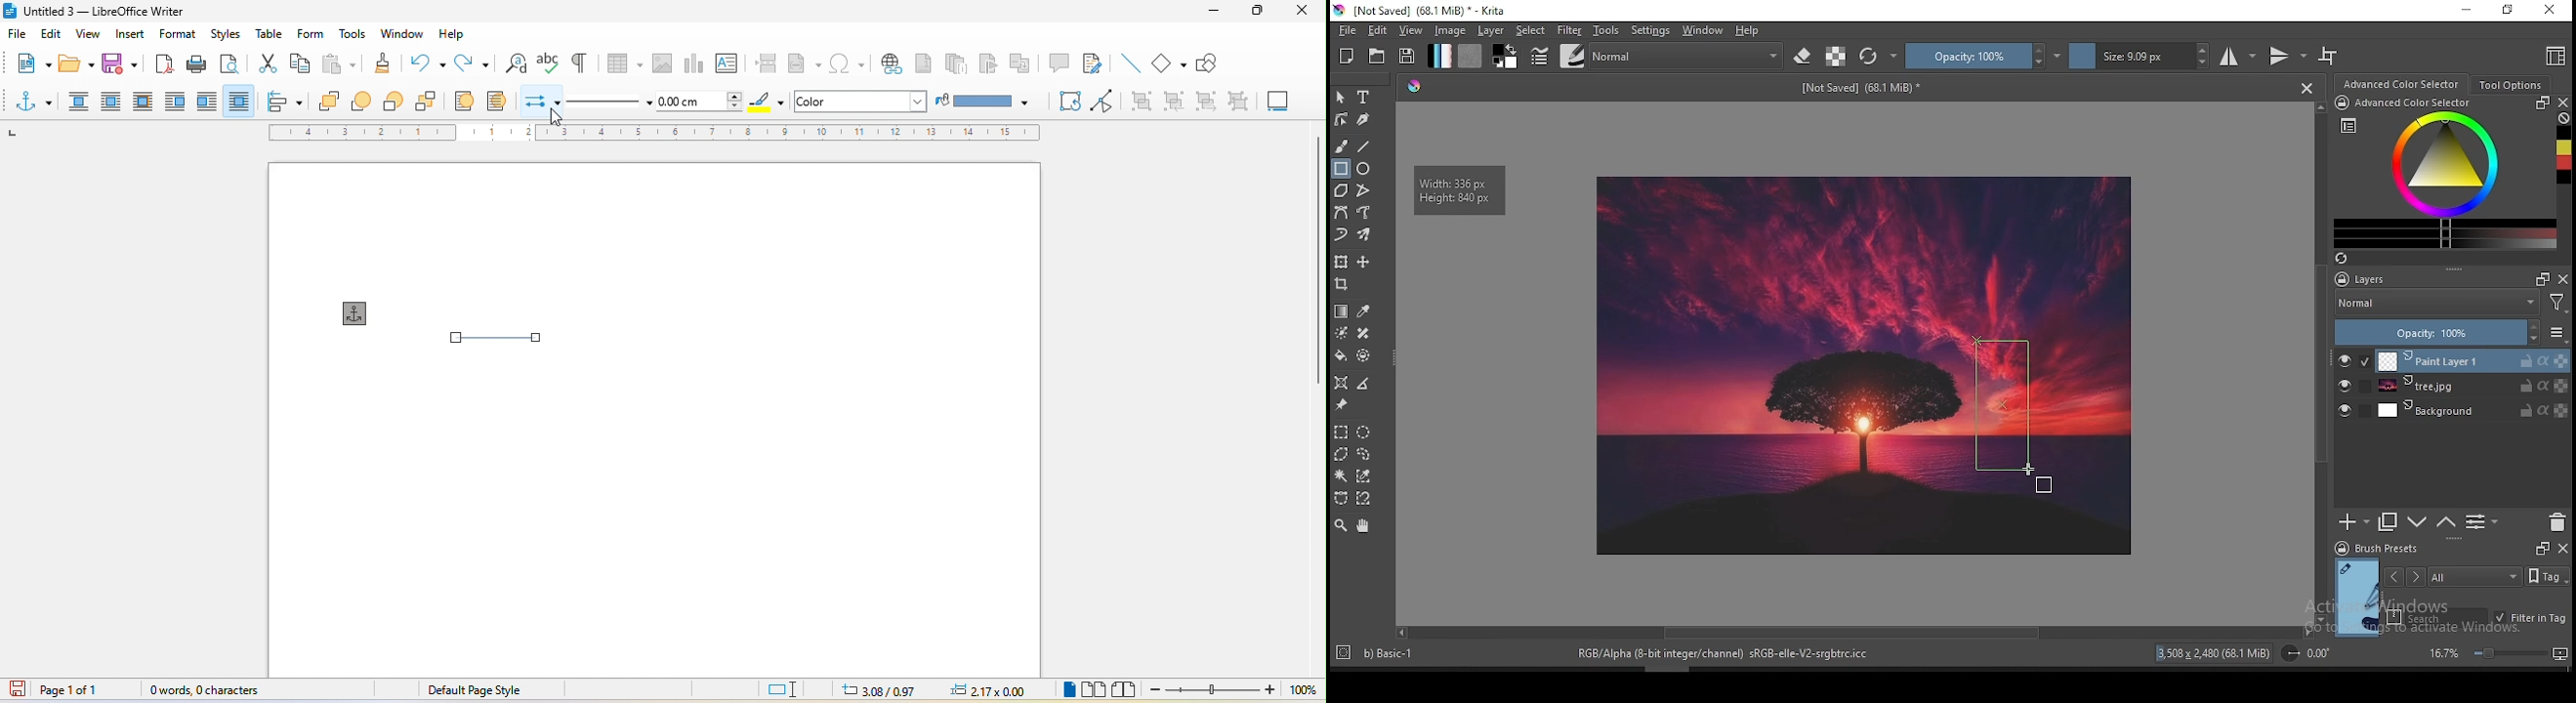 This screenshot has height=728, width=2576. What do you see at coordinates (1983, 56) in the screenshot?
I see `opacity` at bounding box center [1983, 56].